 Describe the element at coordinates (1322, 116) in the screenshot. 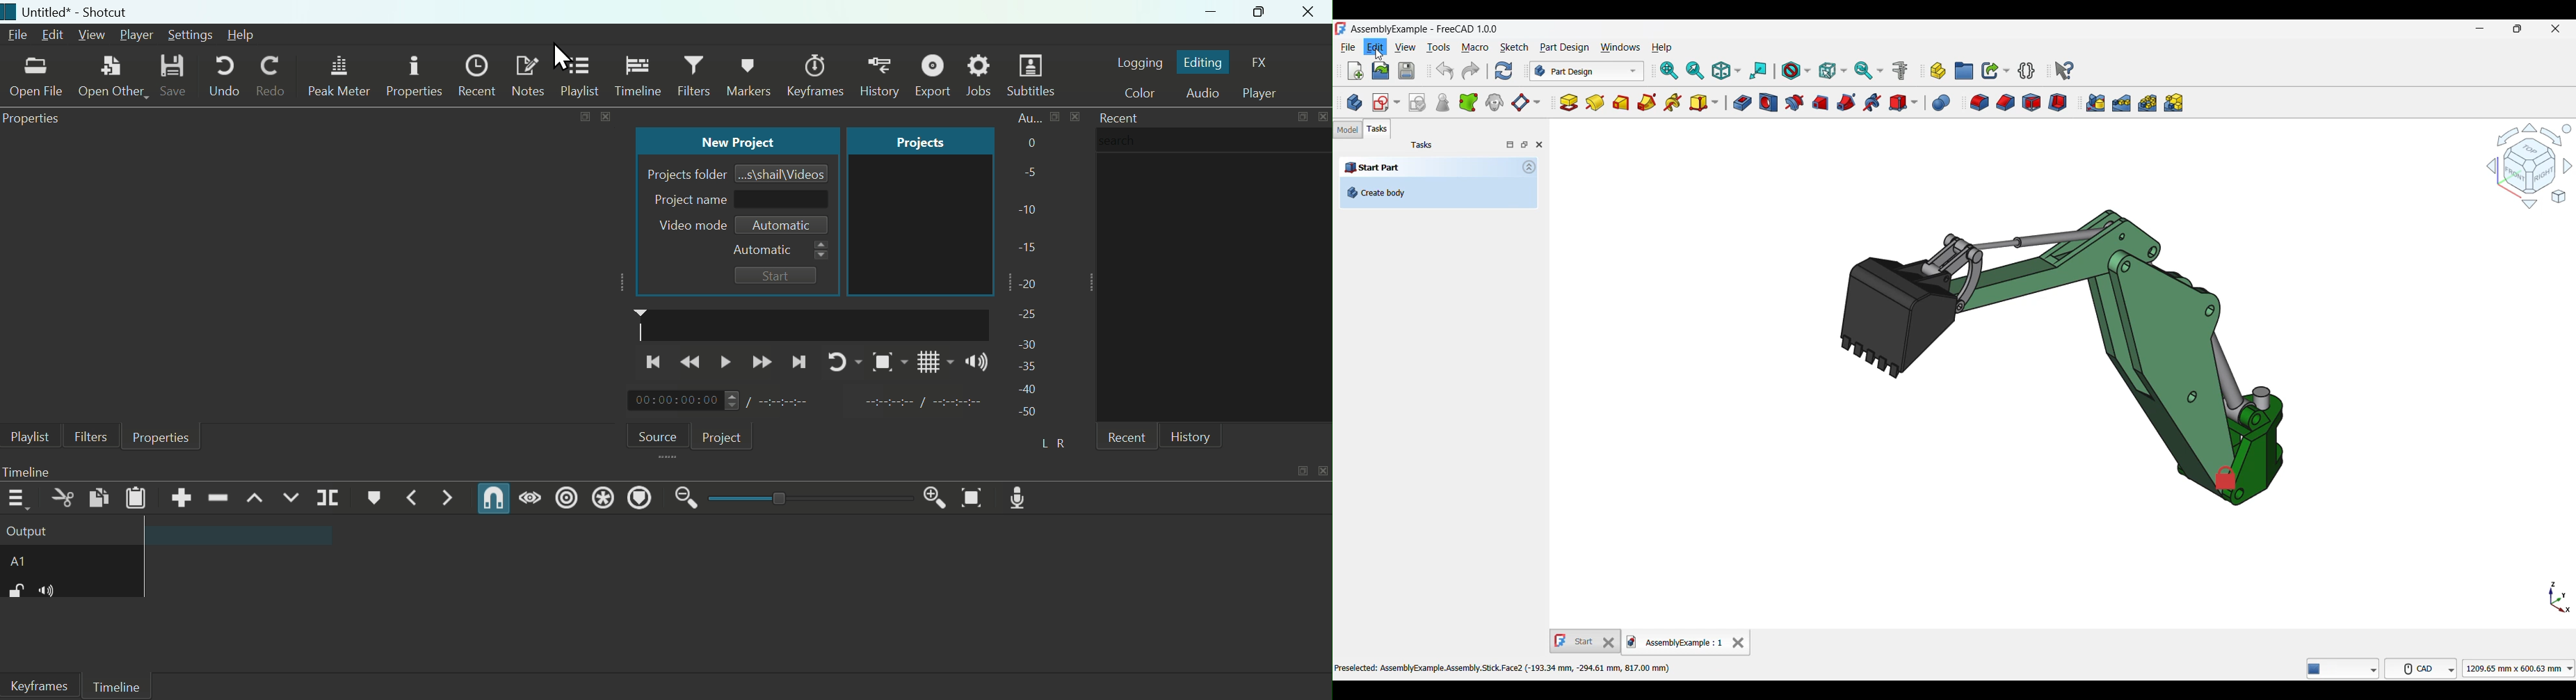

I see `close` at that location.